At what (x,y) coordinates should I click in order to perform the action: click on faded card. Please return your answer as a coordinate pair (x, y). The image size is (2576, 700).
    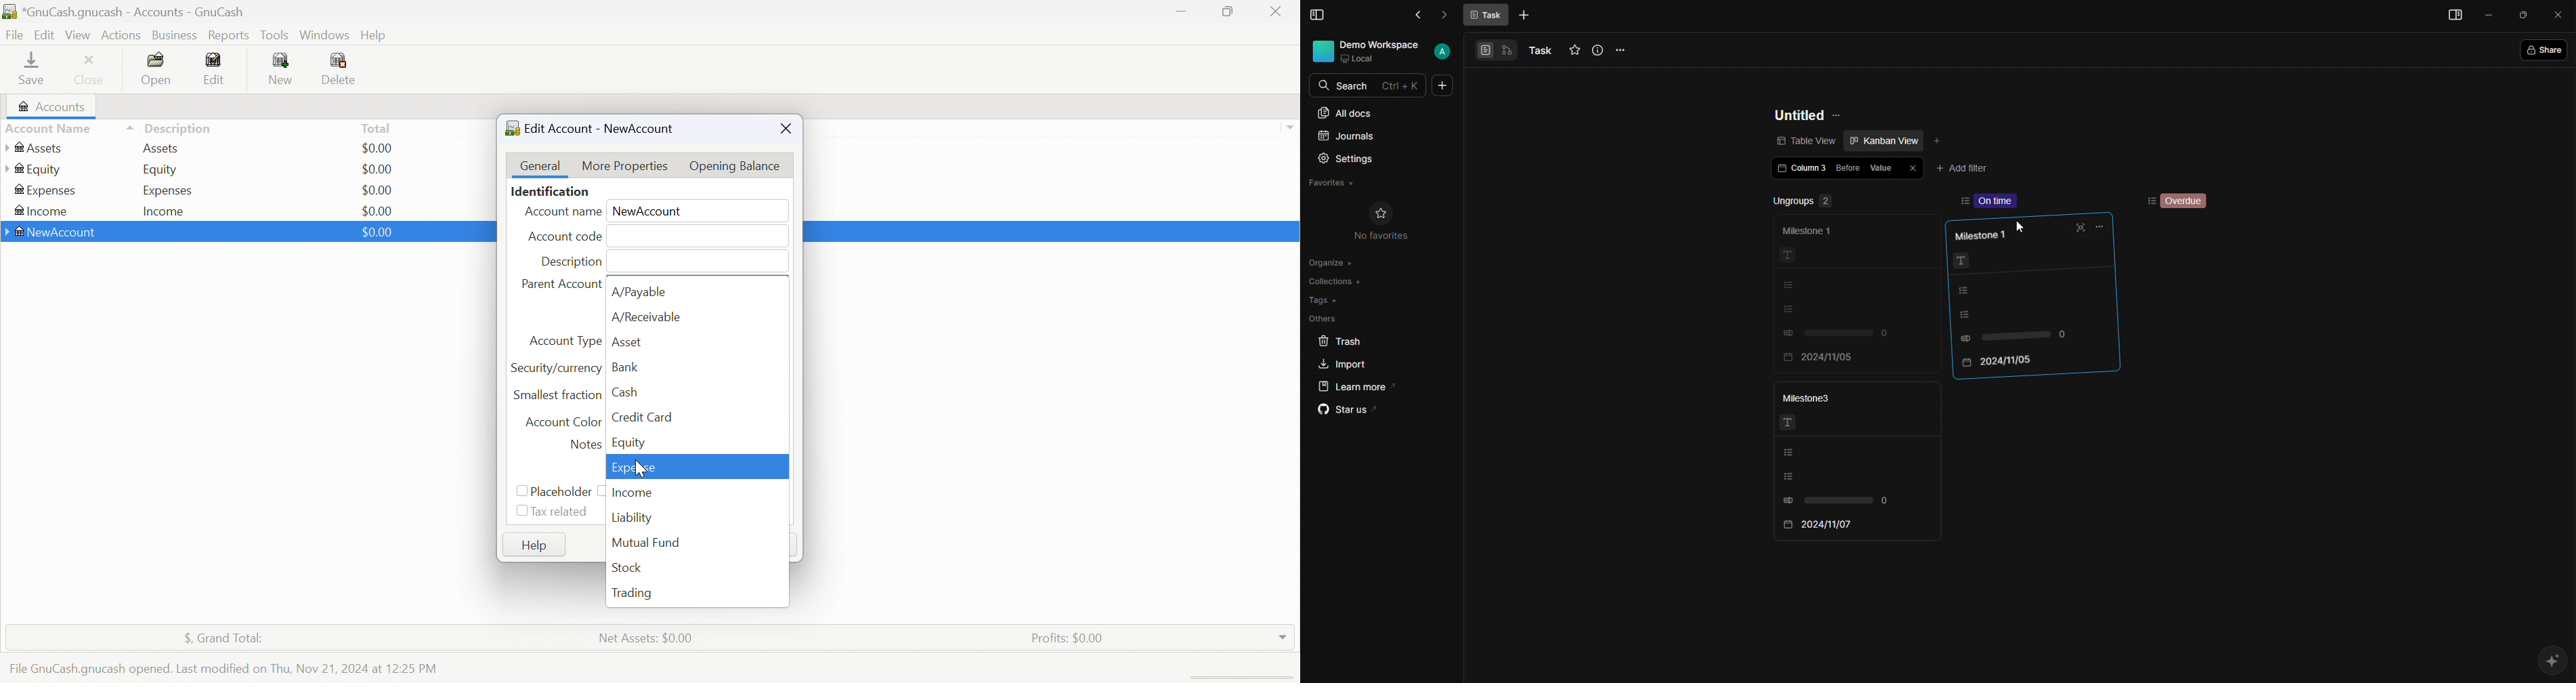
    Looking at the image, I should click on (1851, 299).